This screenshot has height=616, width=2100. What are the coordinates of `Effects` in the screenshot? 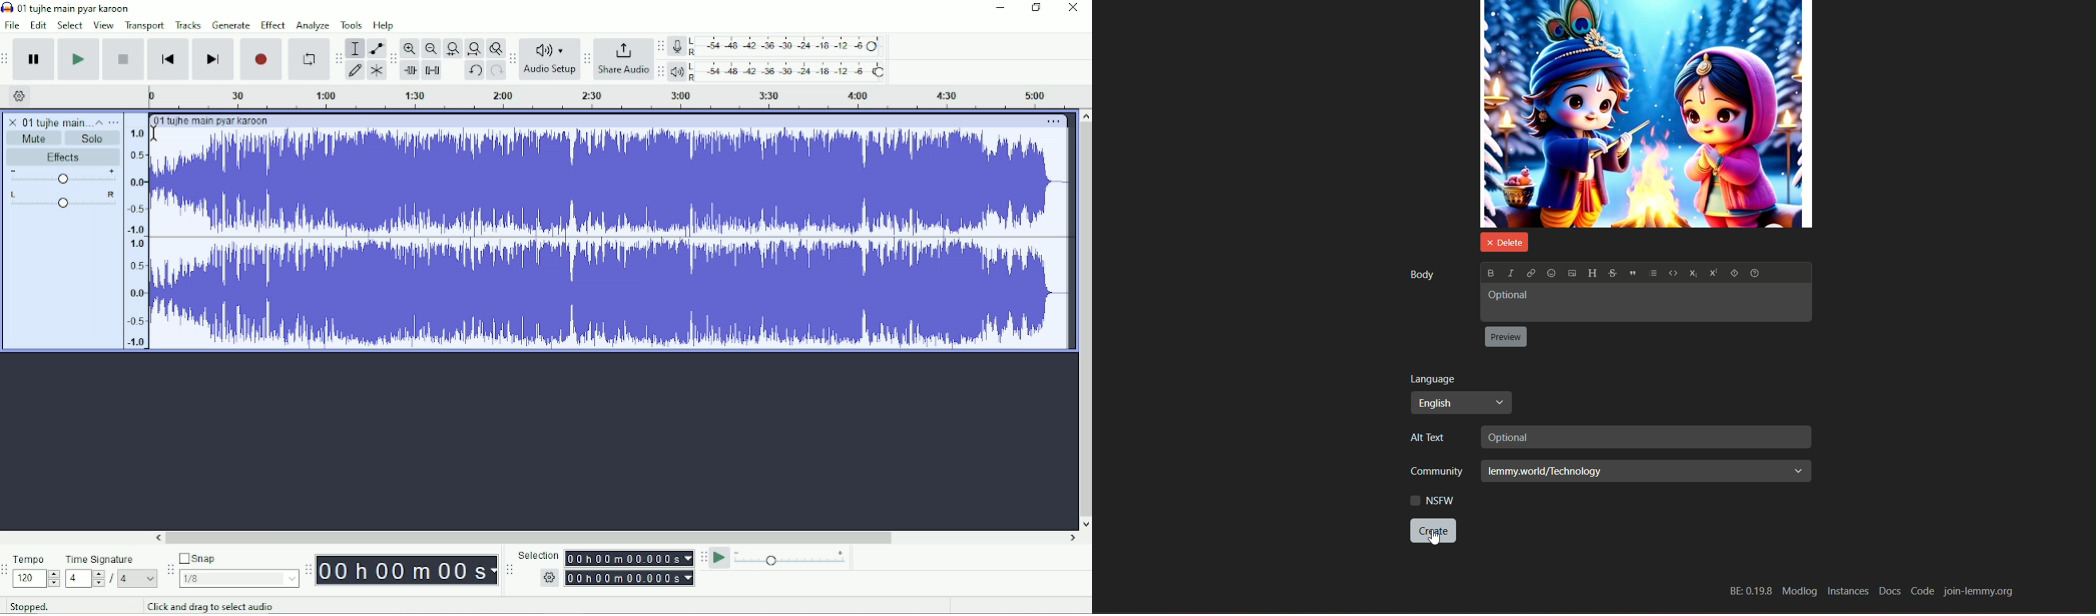 It's located at (67, 157).